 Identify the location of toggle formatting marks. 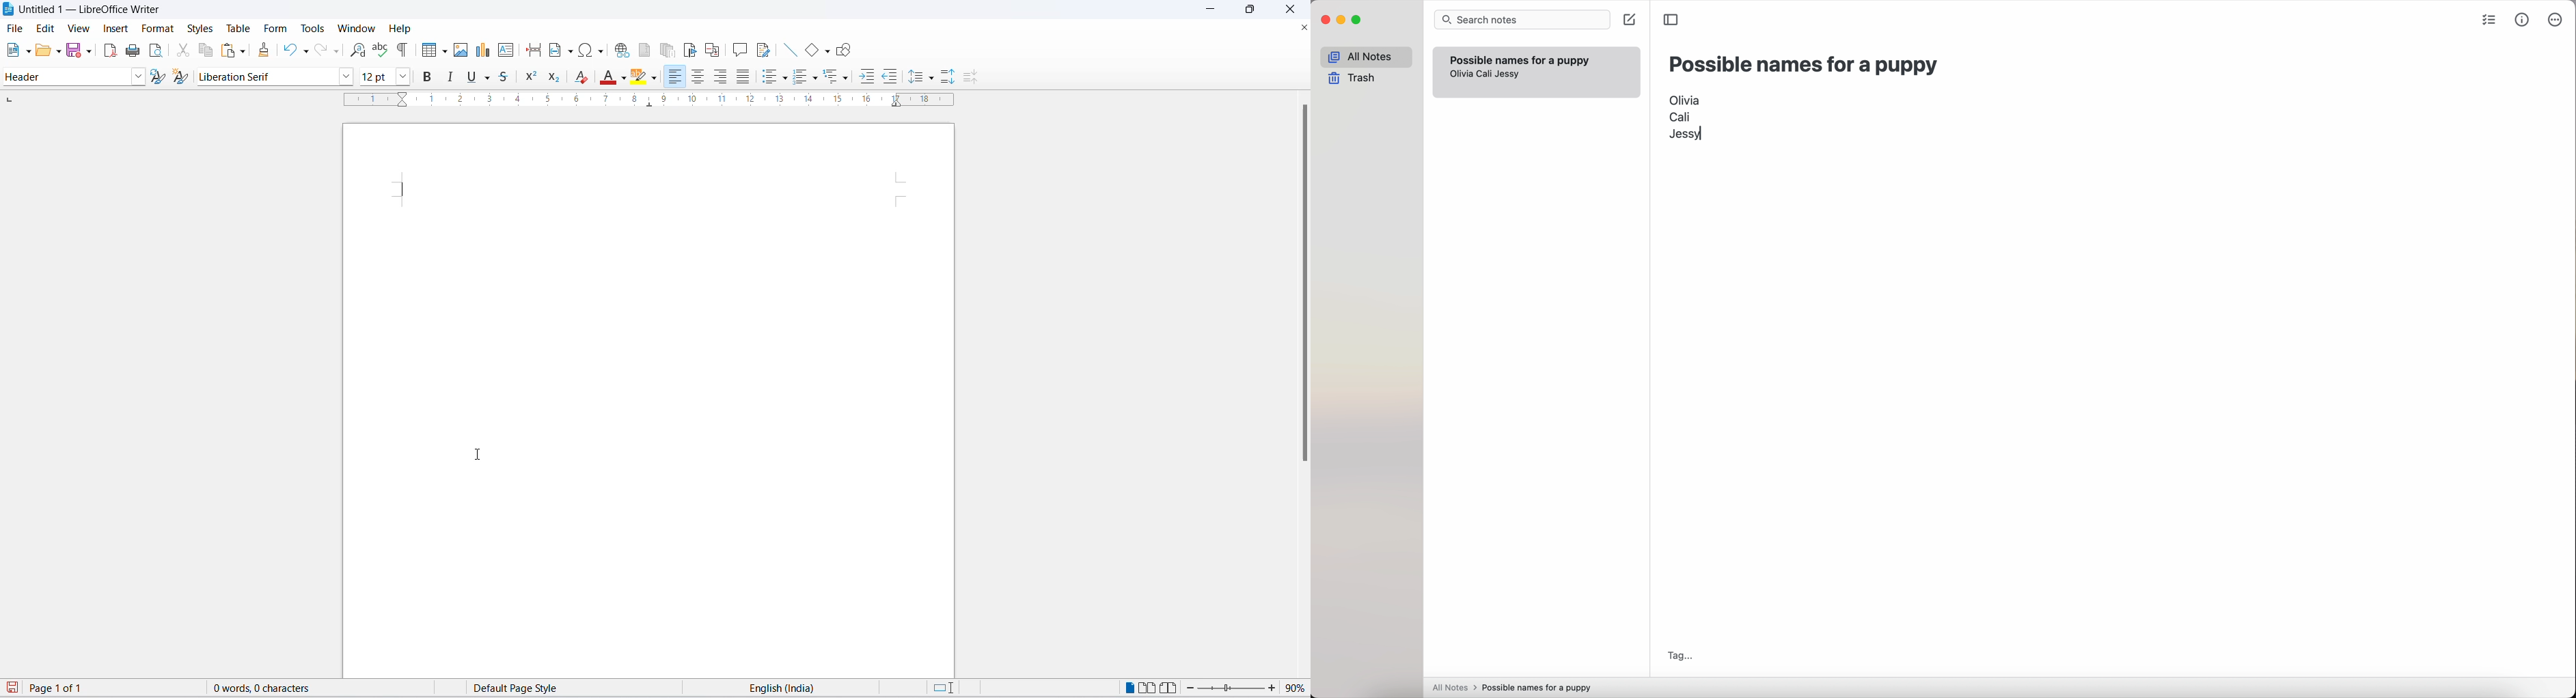
(403, 49).